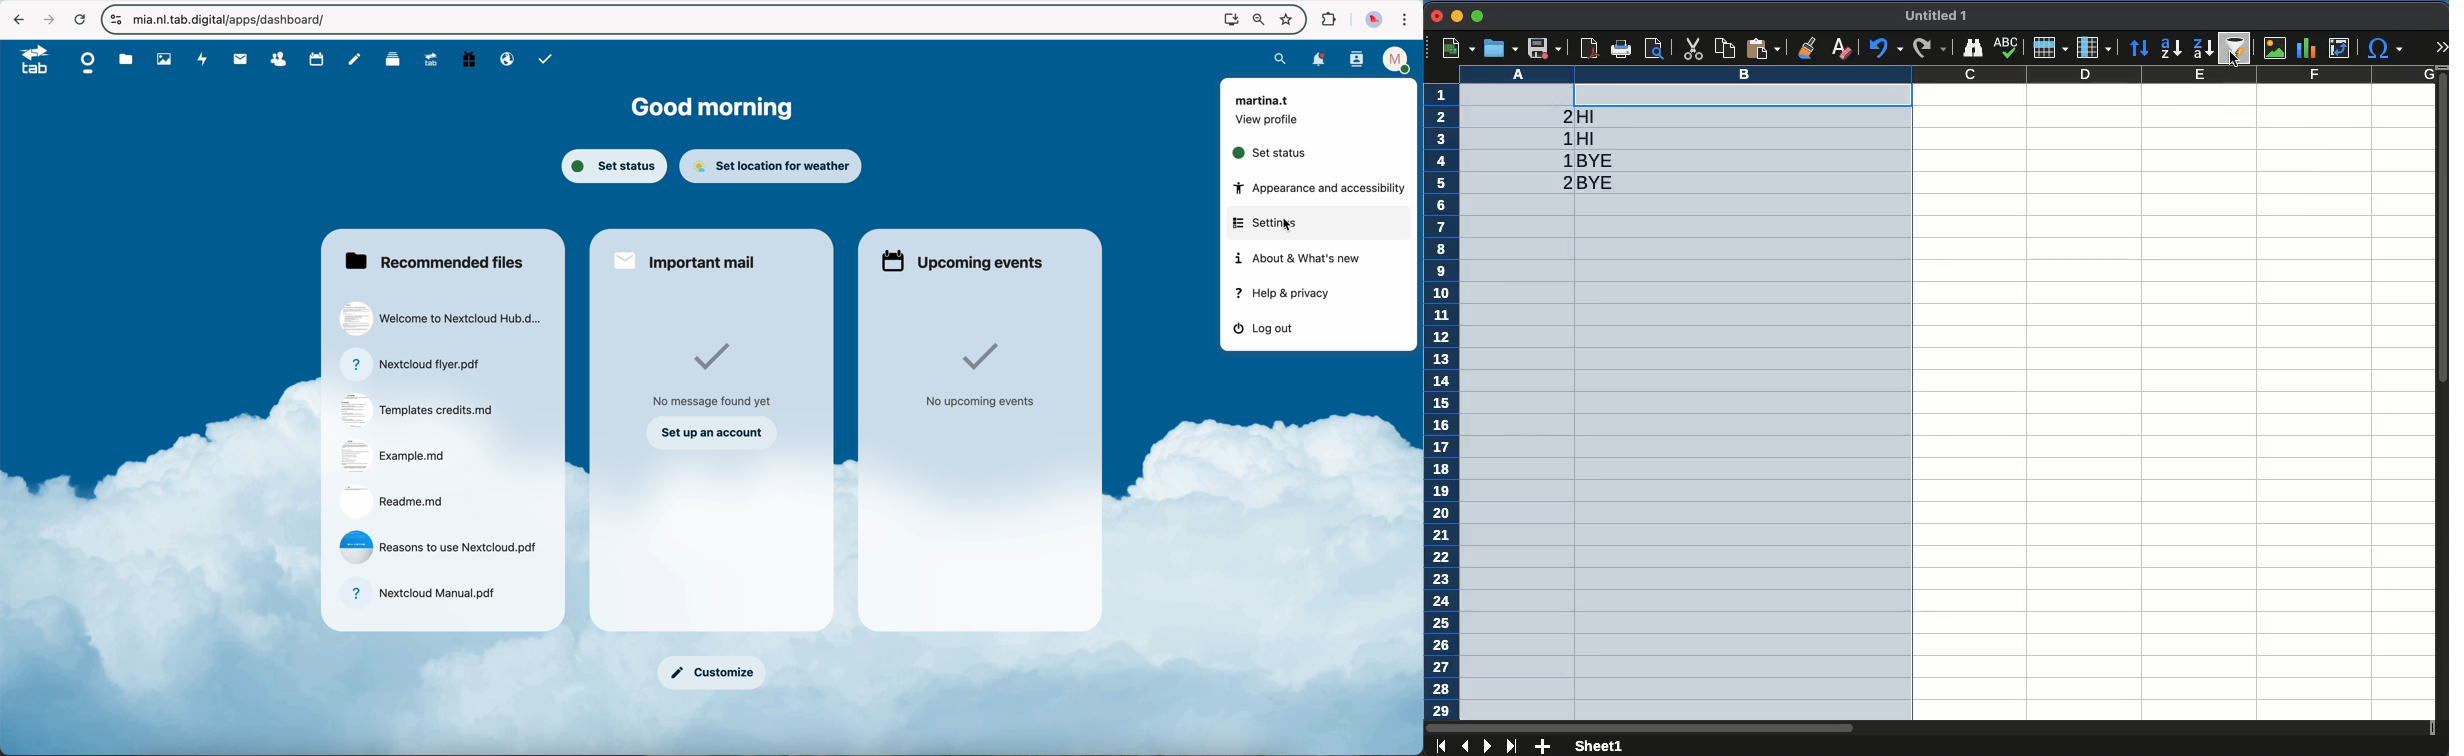 This screenshot has width=2464, height=756. Describe the element at coordinates (1479, 16) in the screenshot. I see `maximize` at that location.